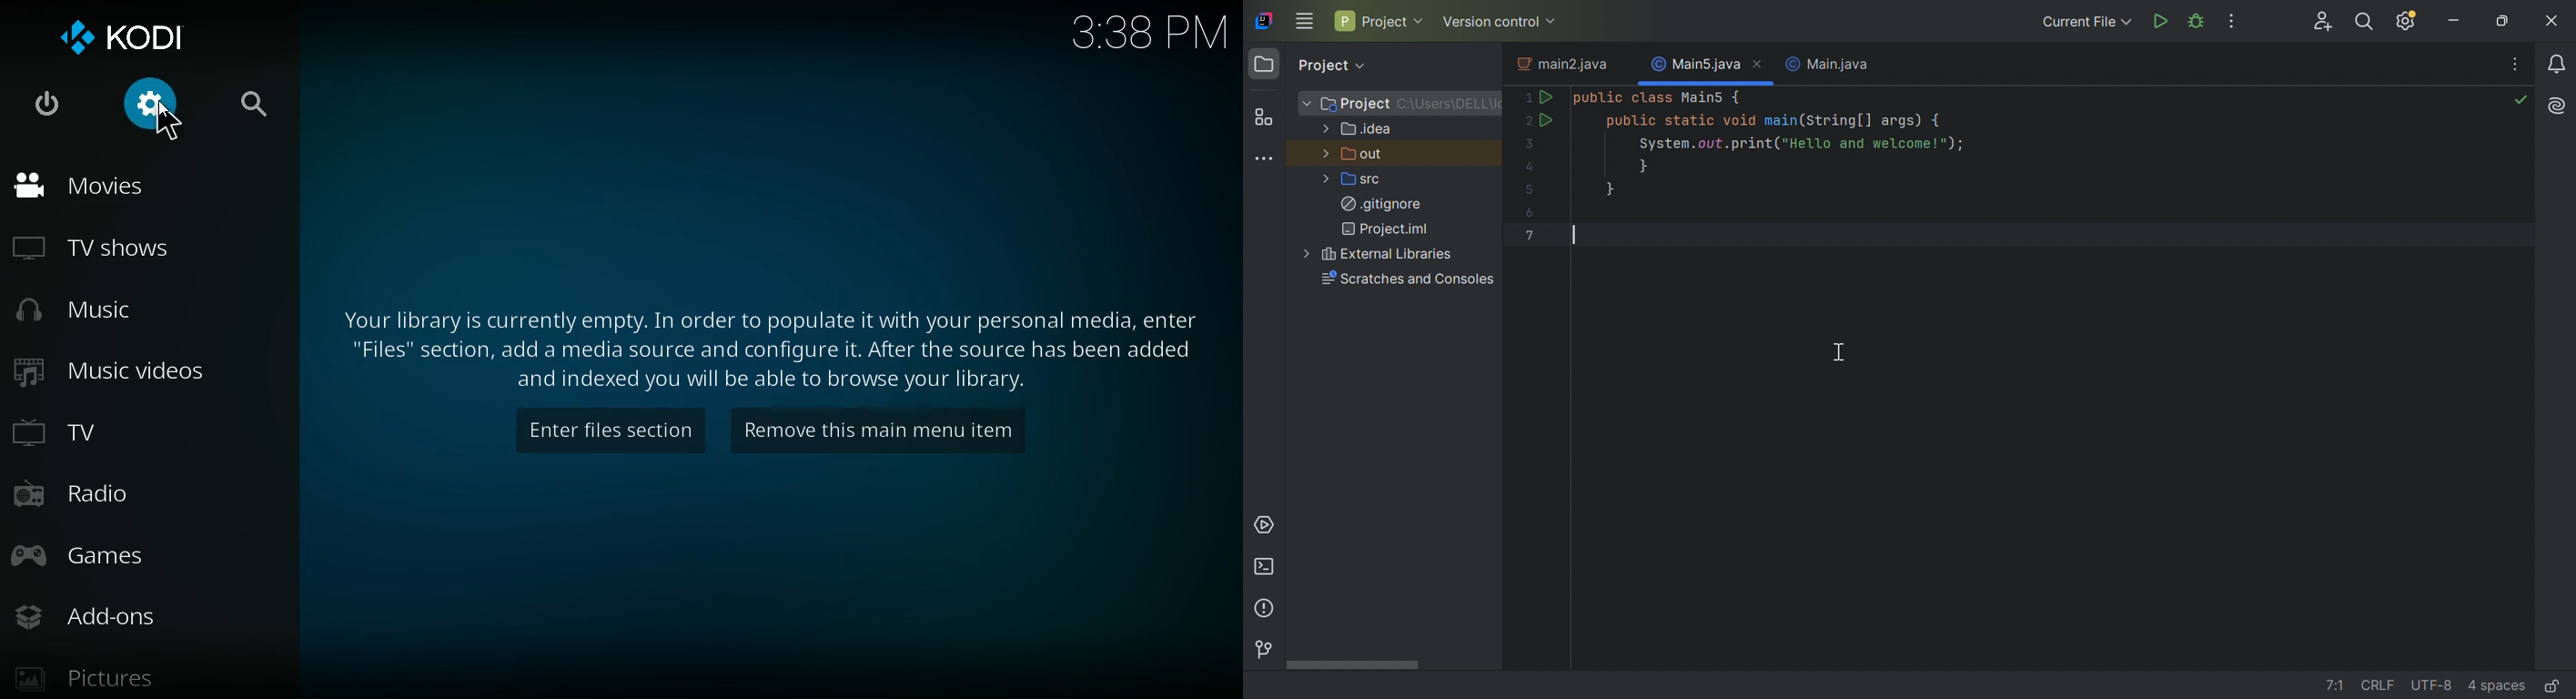 The width and height of the screenshot is (2576, 700). Describe the element at coordinates (47, 106) in the screenshot. I see `turn off` at that location.